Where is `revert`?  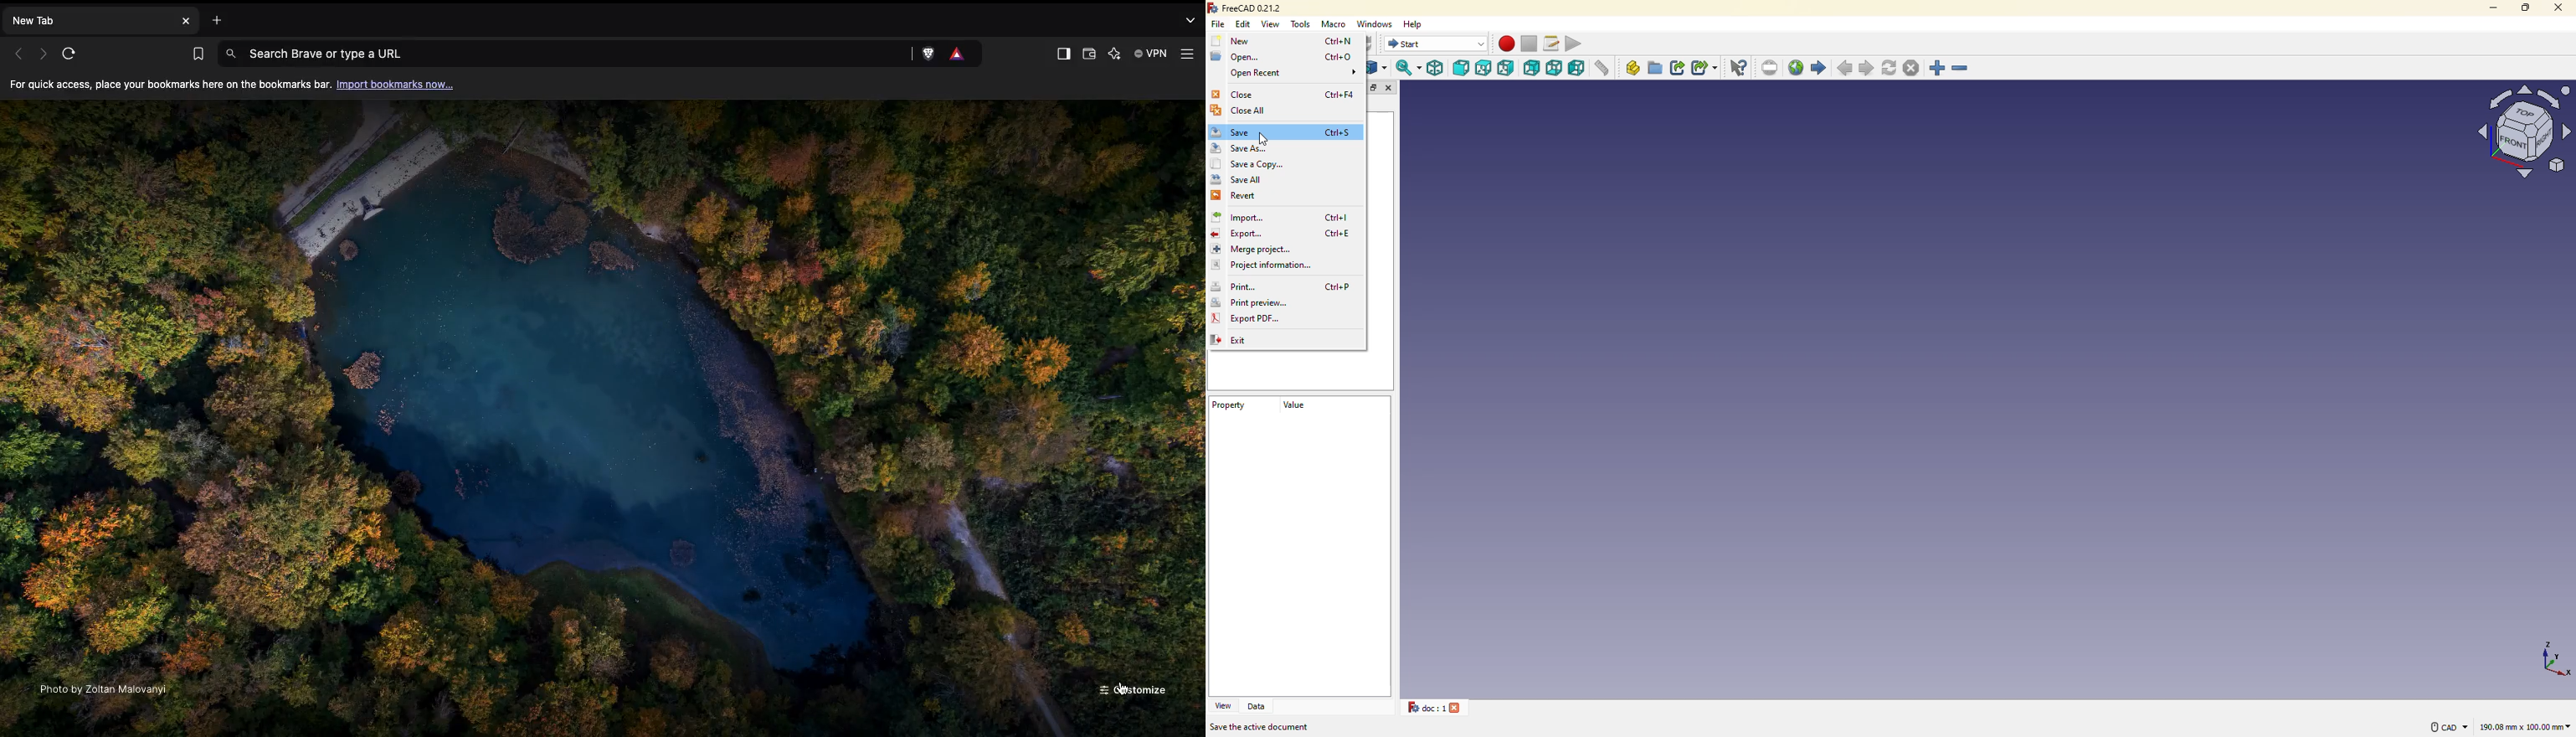
revert is located at coordinates (1237, 196).